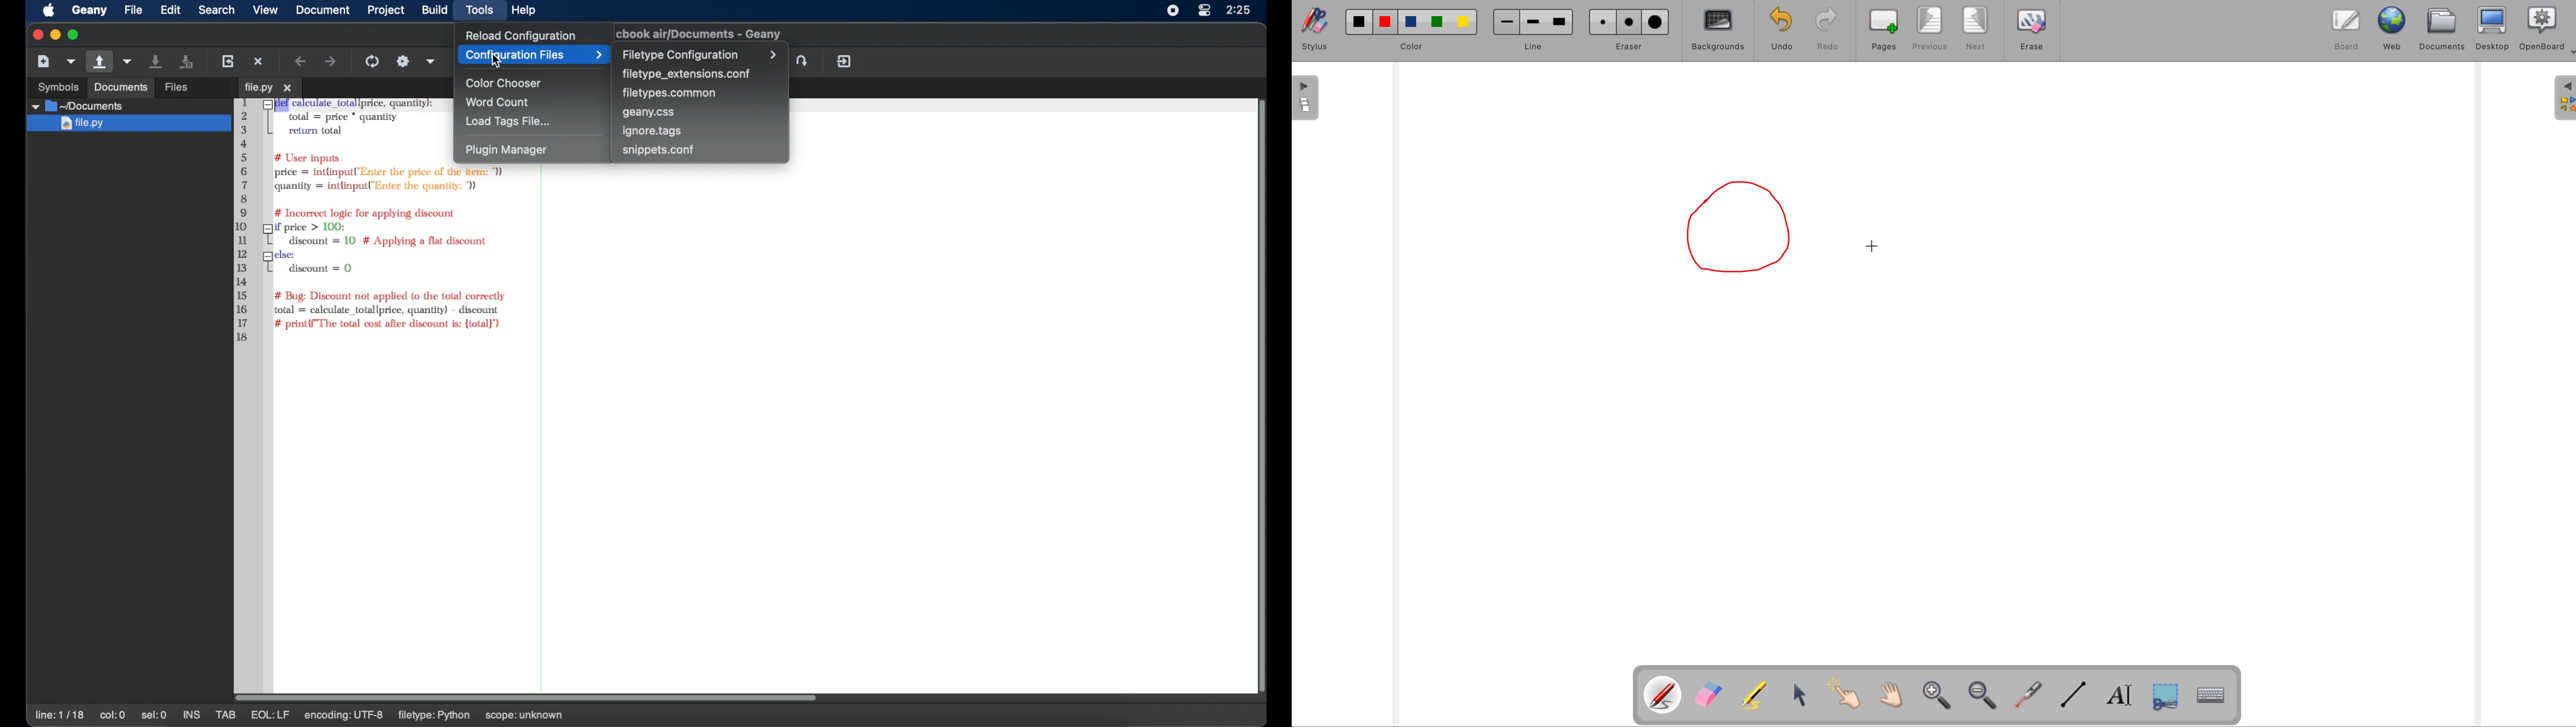 The width and height of the screenshot is (2576, 728). What do you see at coordinates (197, 88) in the screenshot?
I see `open an existing file` at bounding box center [197, 88].